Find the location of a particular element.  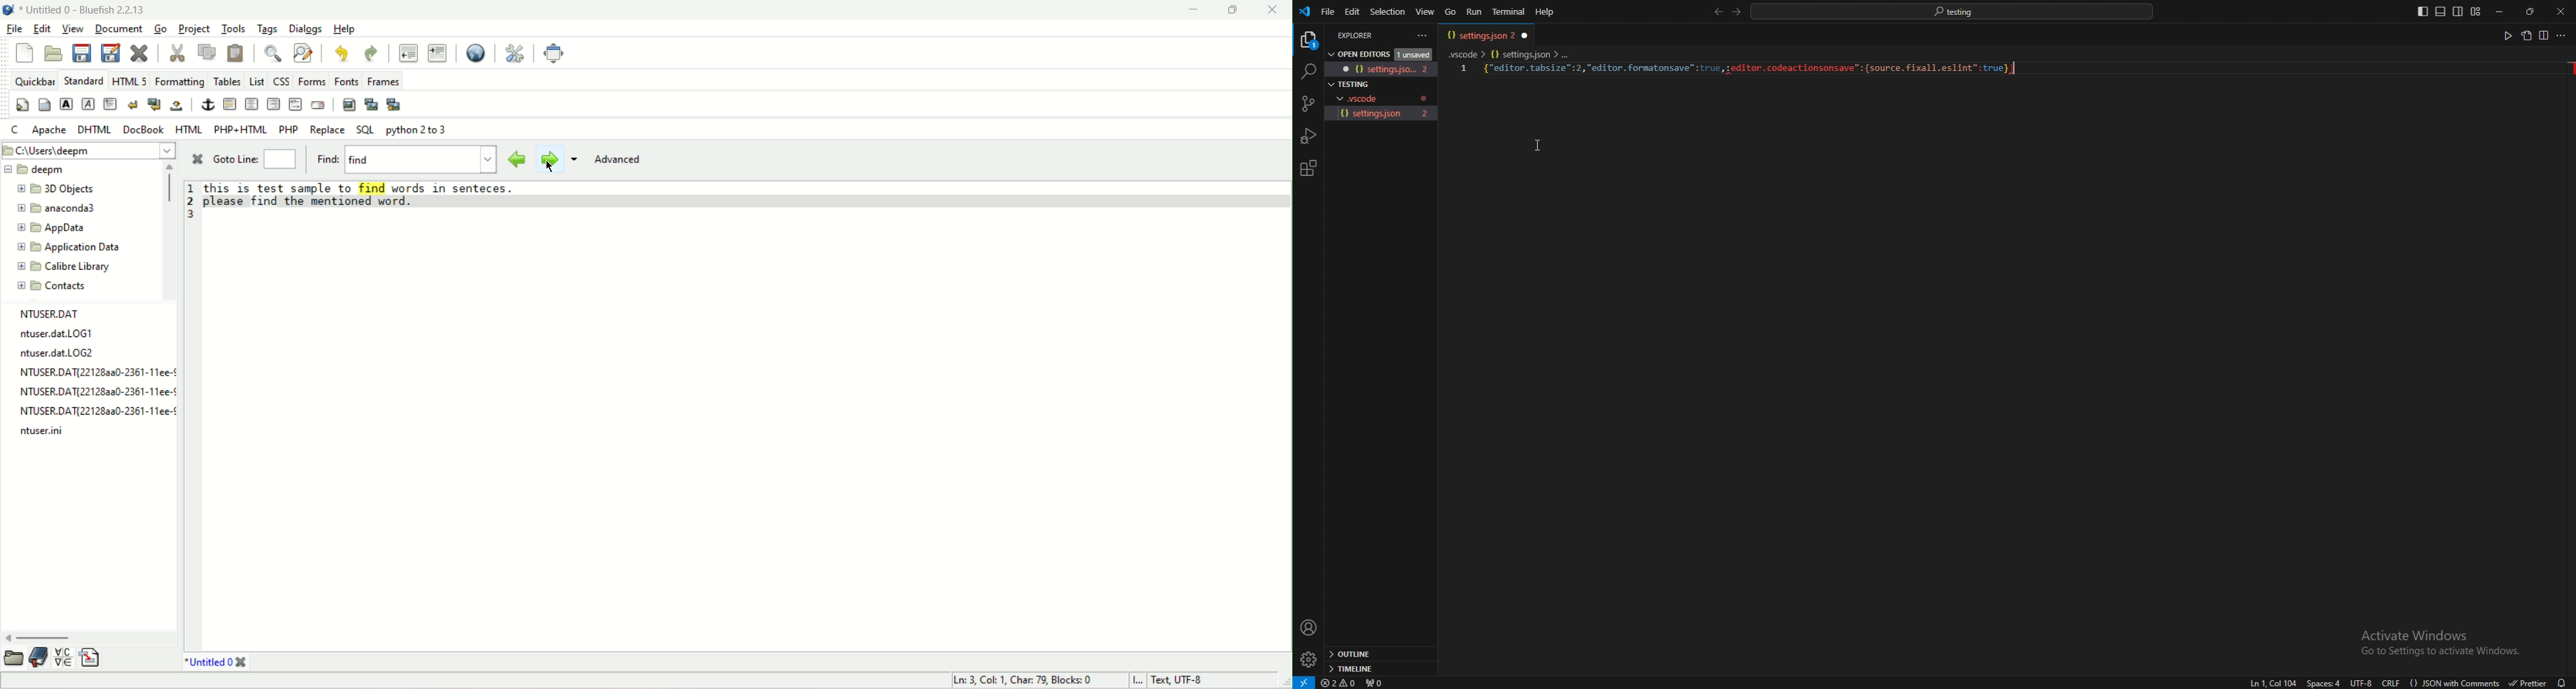

run is located at coordinates (1476, 11).